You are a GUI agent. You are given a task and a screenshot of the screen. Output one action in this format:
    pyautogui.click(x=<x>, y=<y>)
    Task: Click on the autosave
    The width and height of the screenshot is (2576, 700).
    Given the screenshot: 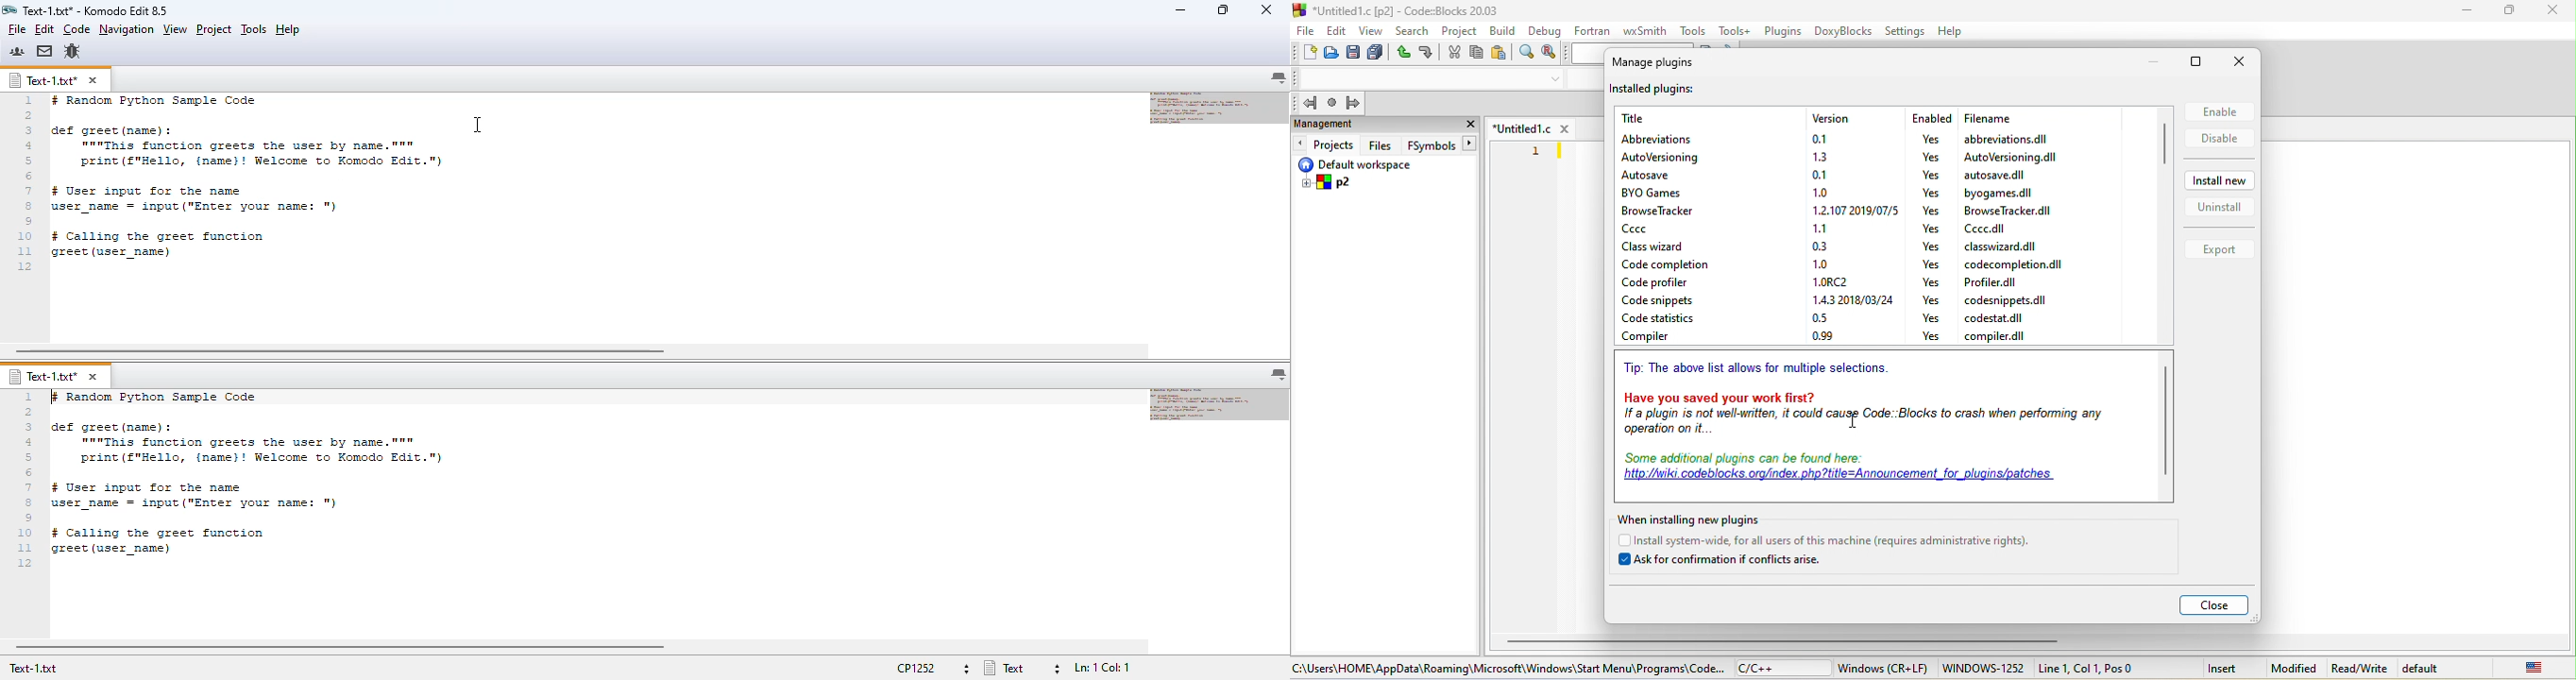 What is the action you would take?
    pyautogui.click(x=1995, y=174)
    